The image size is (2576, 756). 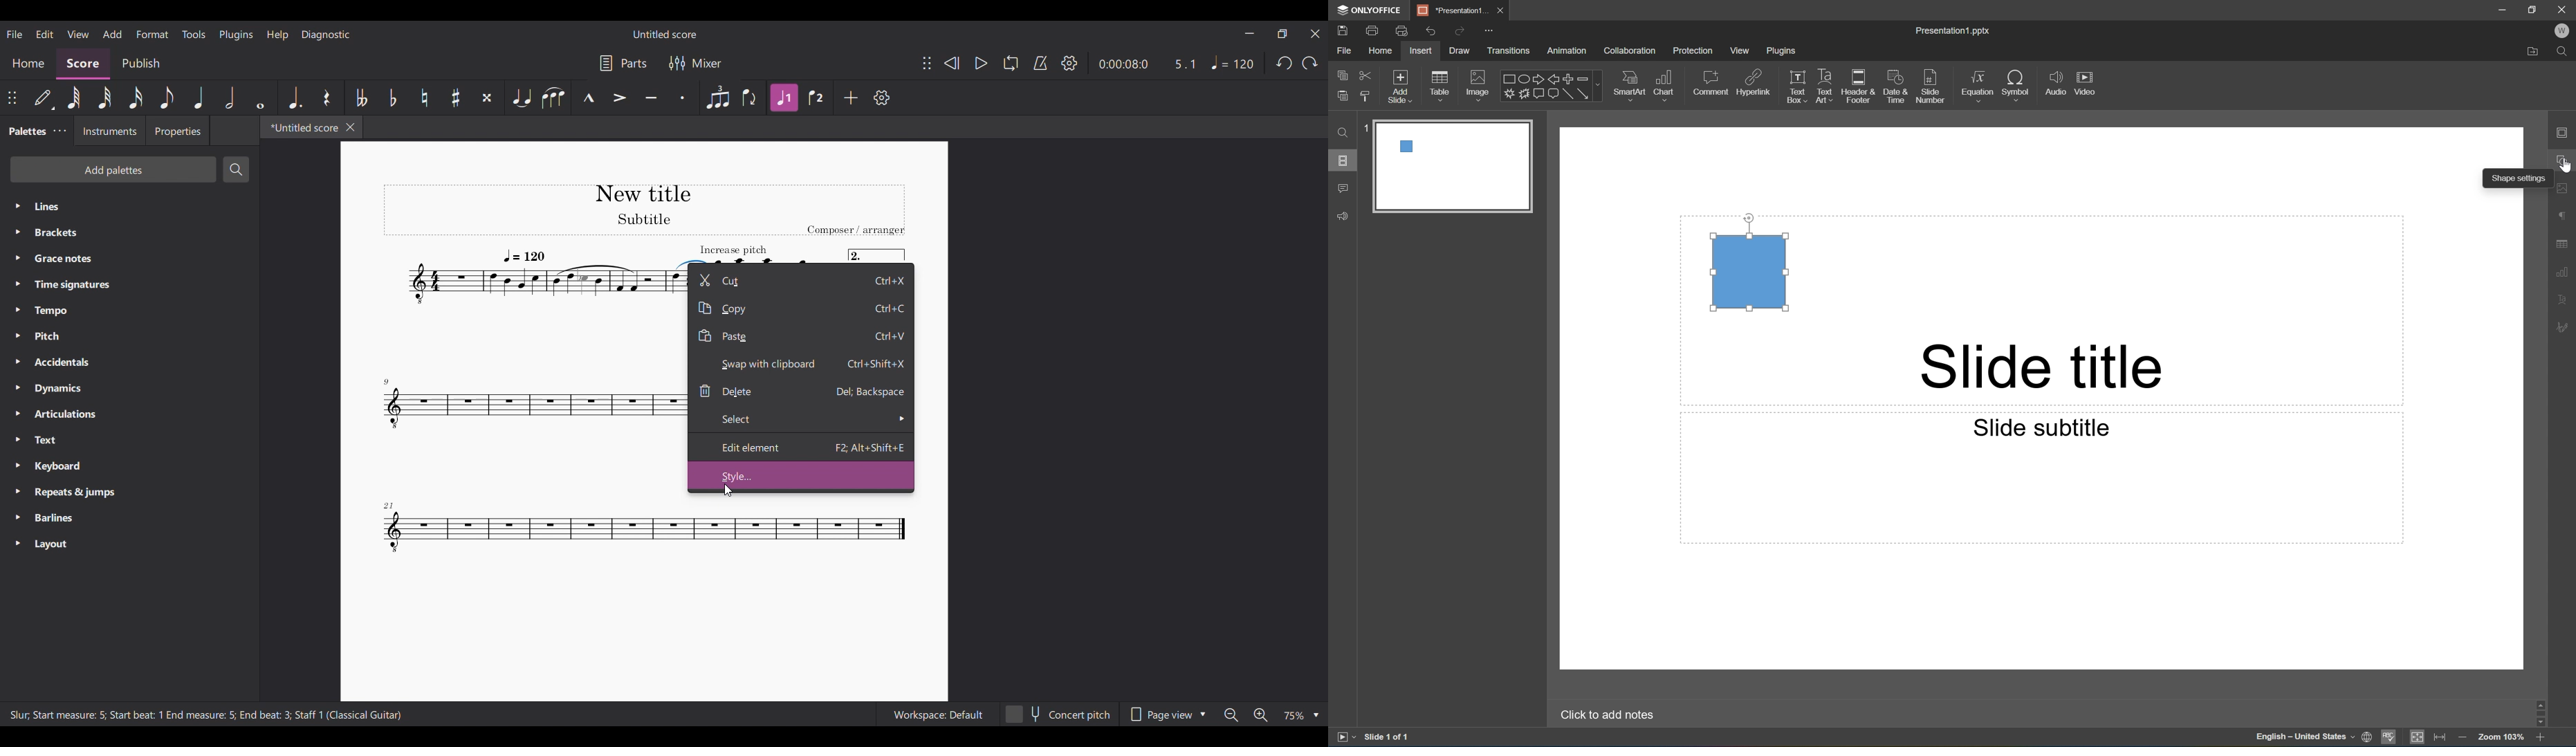 What do you see at coordinates (2460, 735) in the screenshot?
I see `Zoom out` at bounding box center [2460, 735].